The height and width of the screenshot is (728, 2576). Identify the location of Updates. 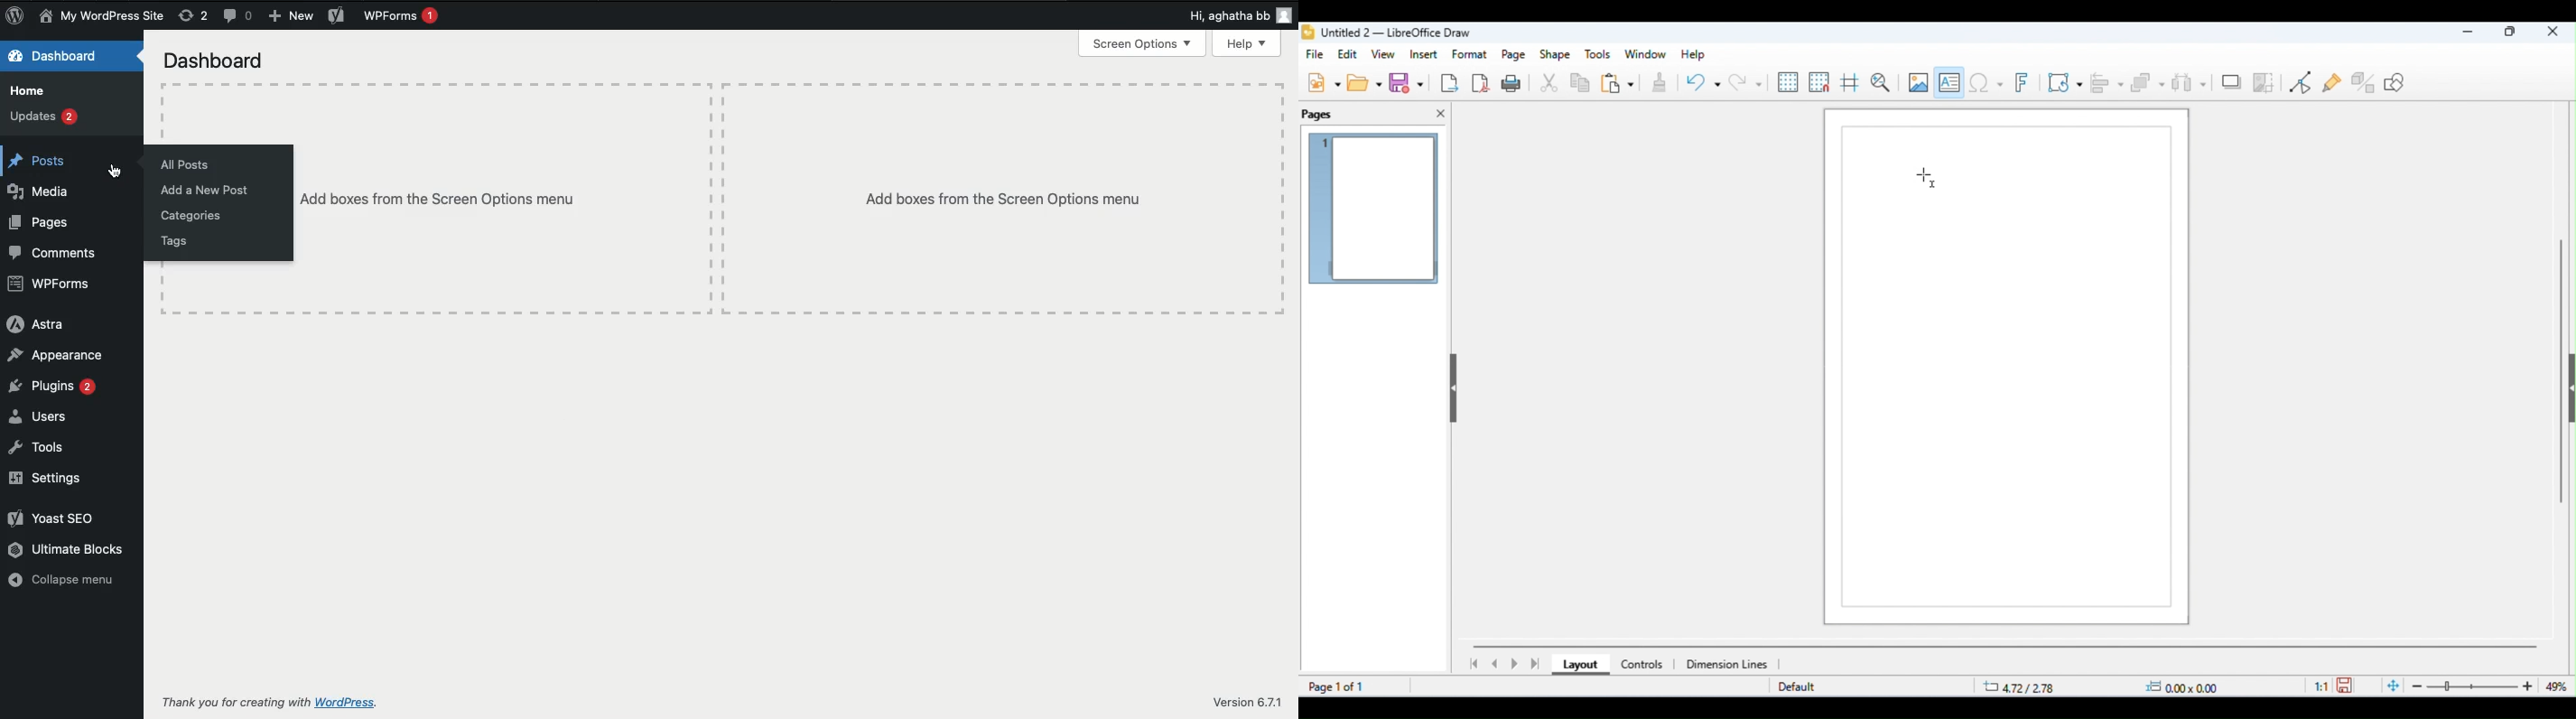
(44, 117).